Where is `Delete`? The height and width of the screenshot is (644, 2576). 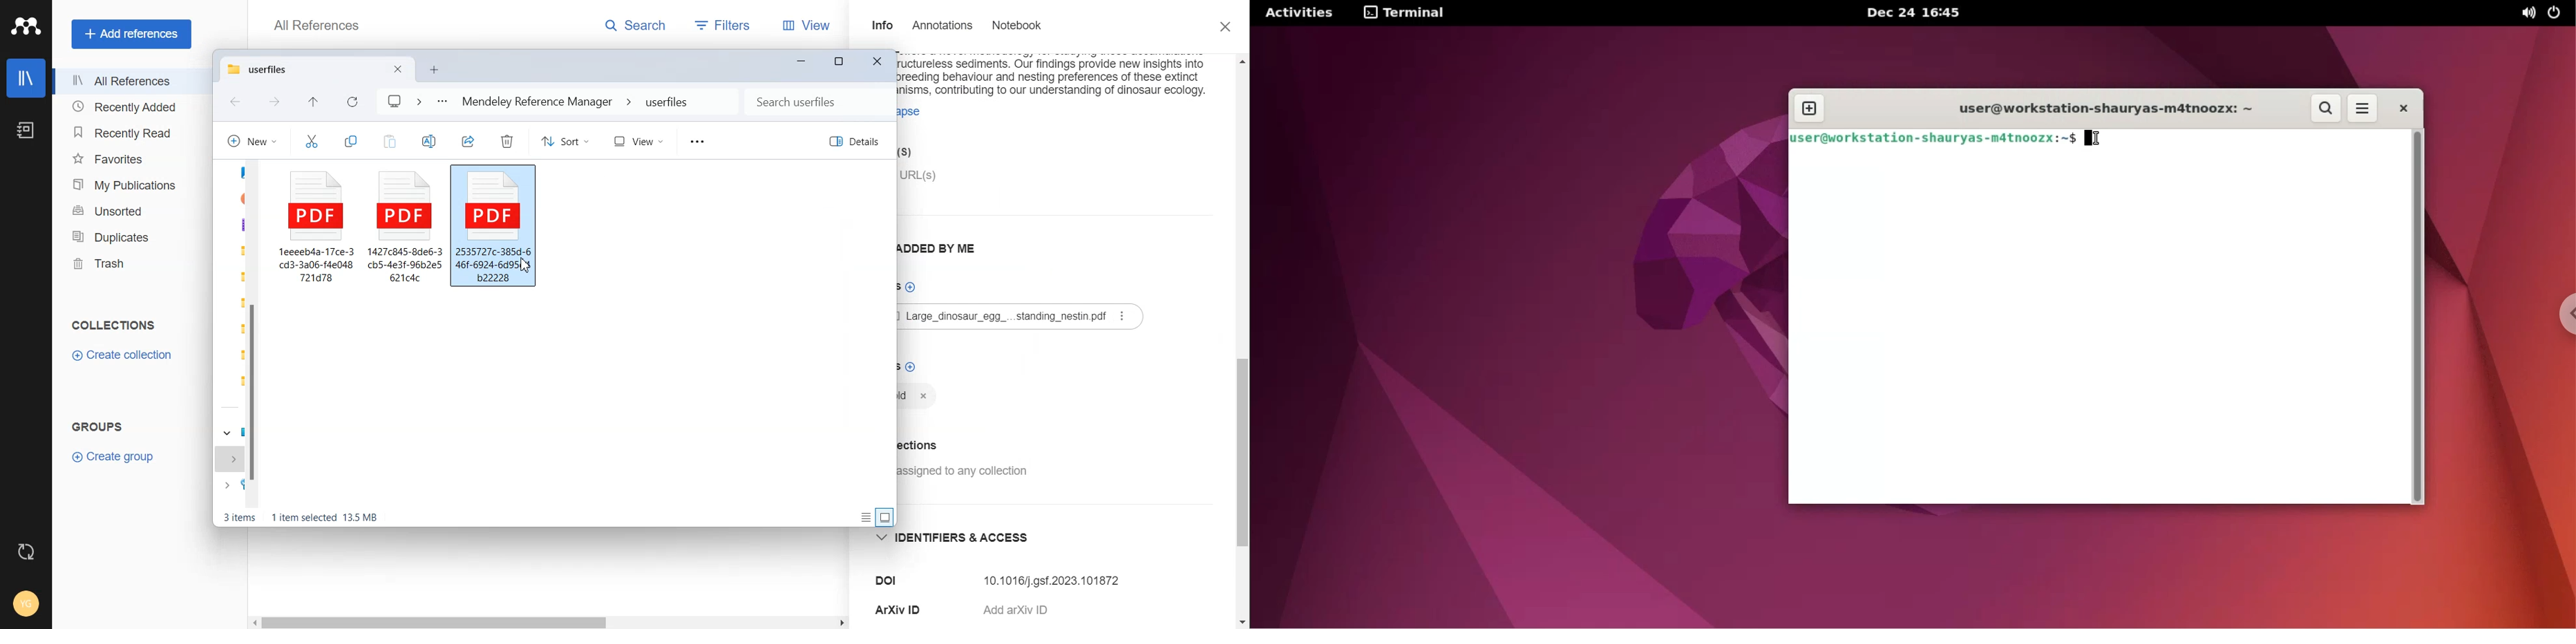
Delete is located at coordinates (508, 141).